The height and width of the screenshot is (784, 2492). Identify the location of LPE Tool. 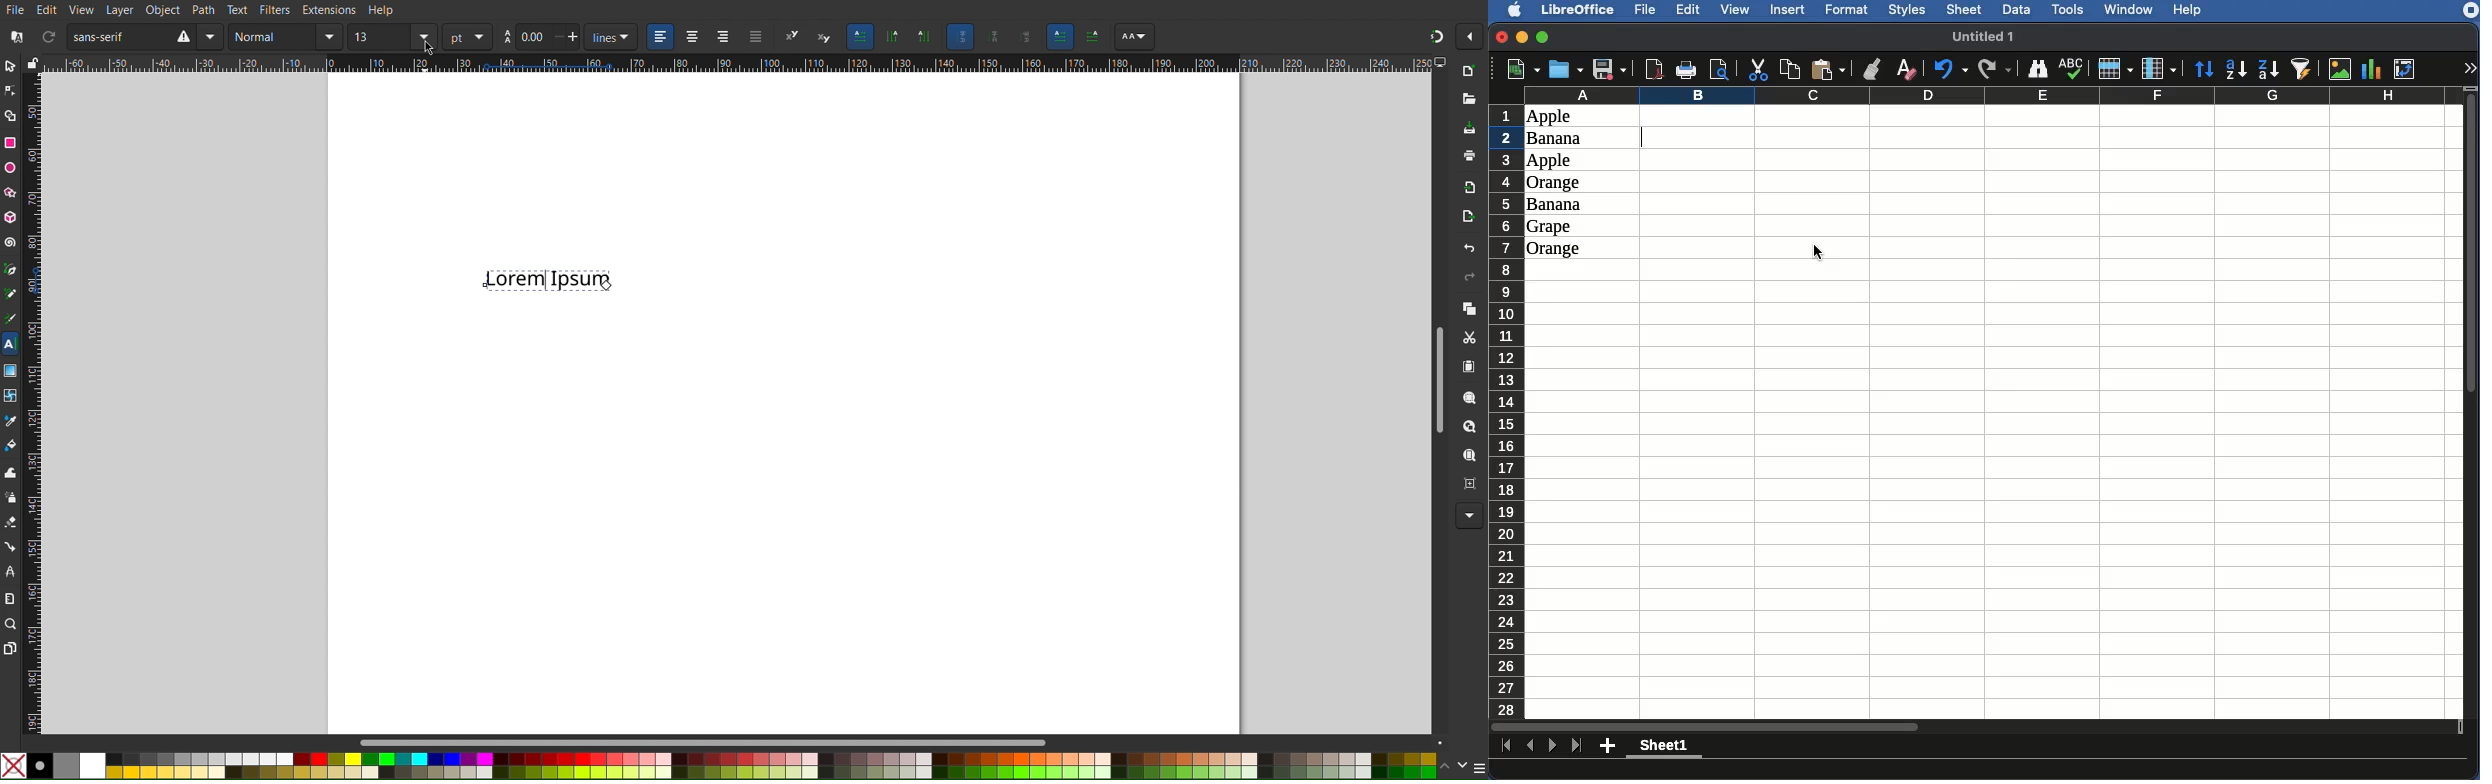
(9, 573).